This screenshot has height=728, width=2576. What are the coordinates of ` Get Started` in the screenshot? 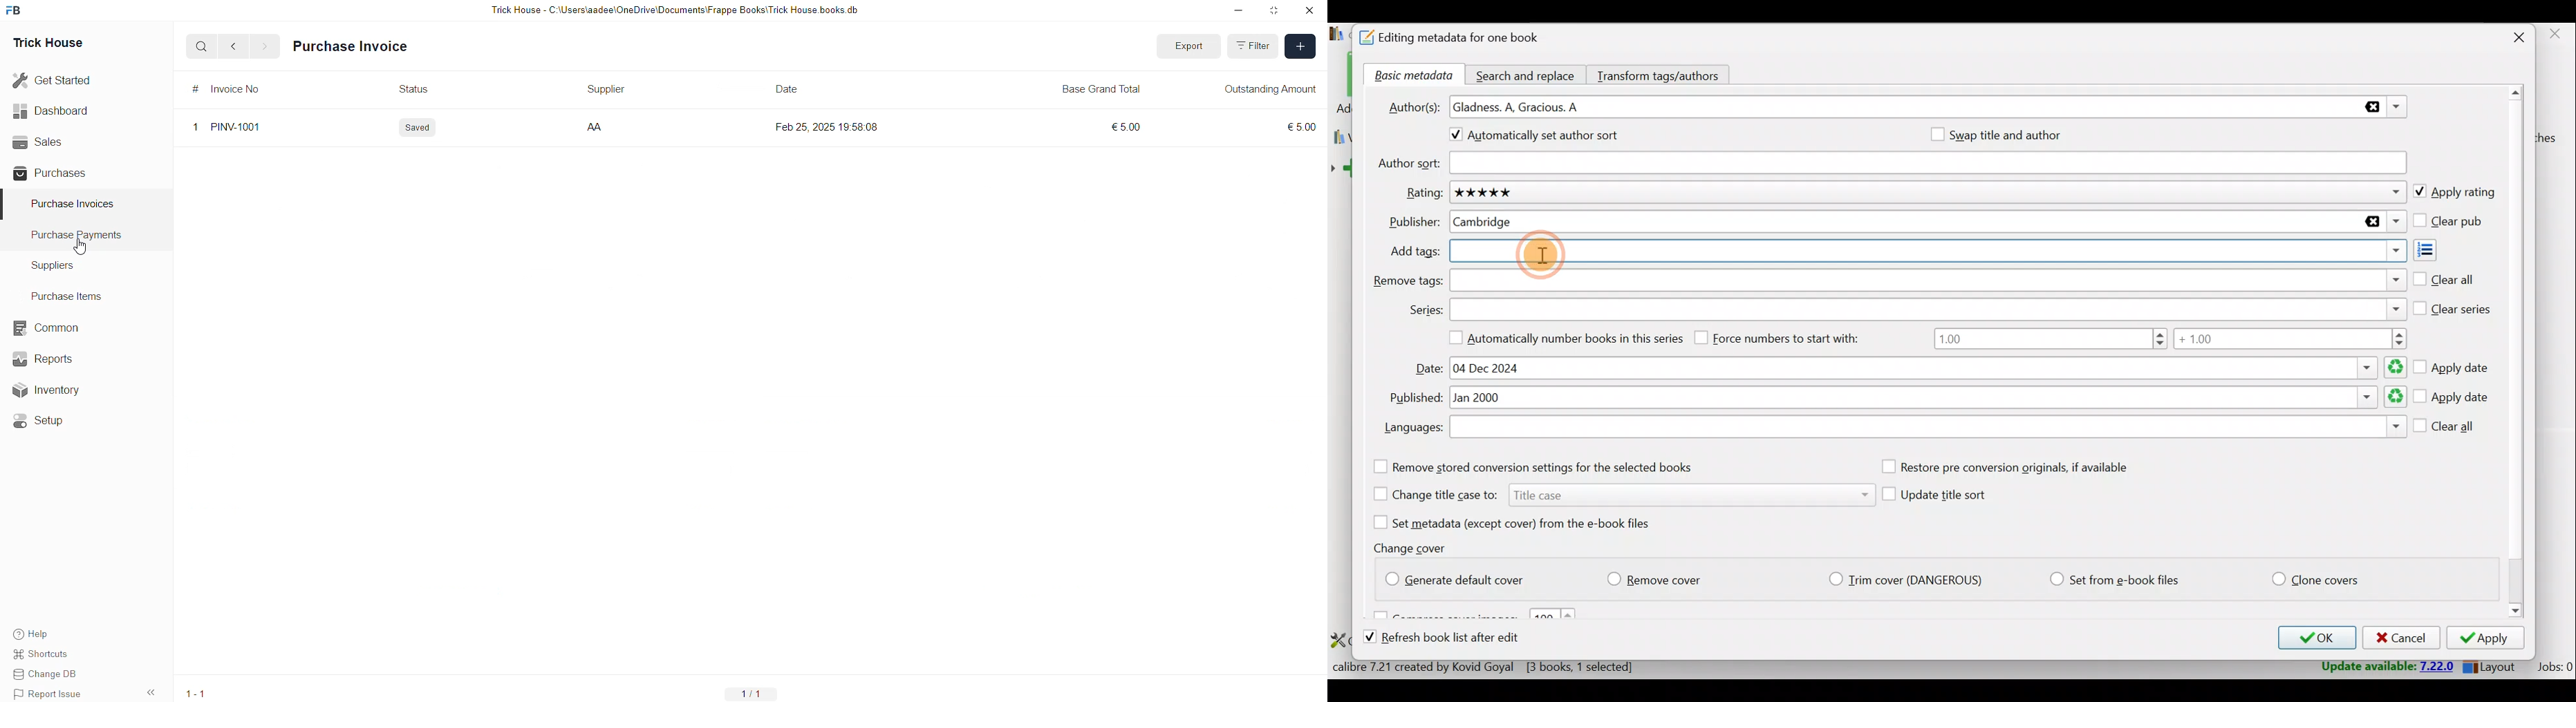 It's located at (53, 79).